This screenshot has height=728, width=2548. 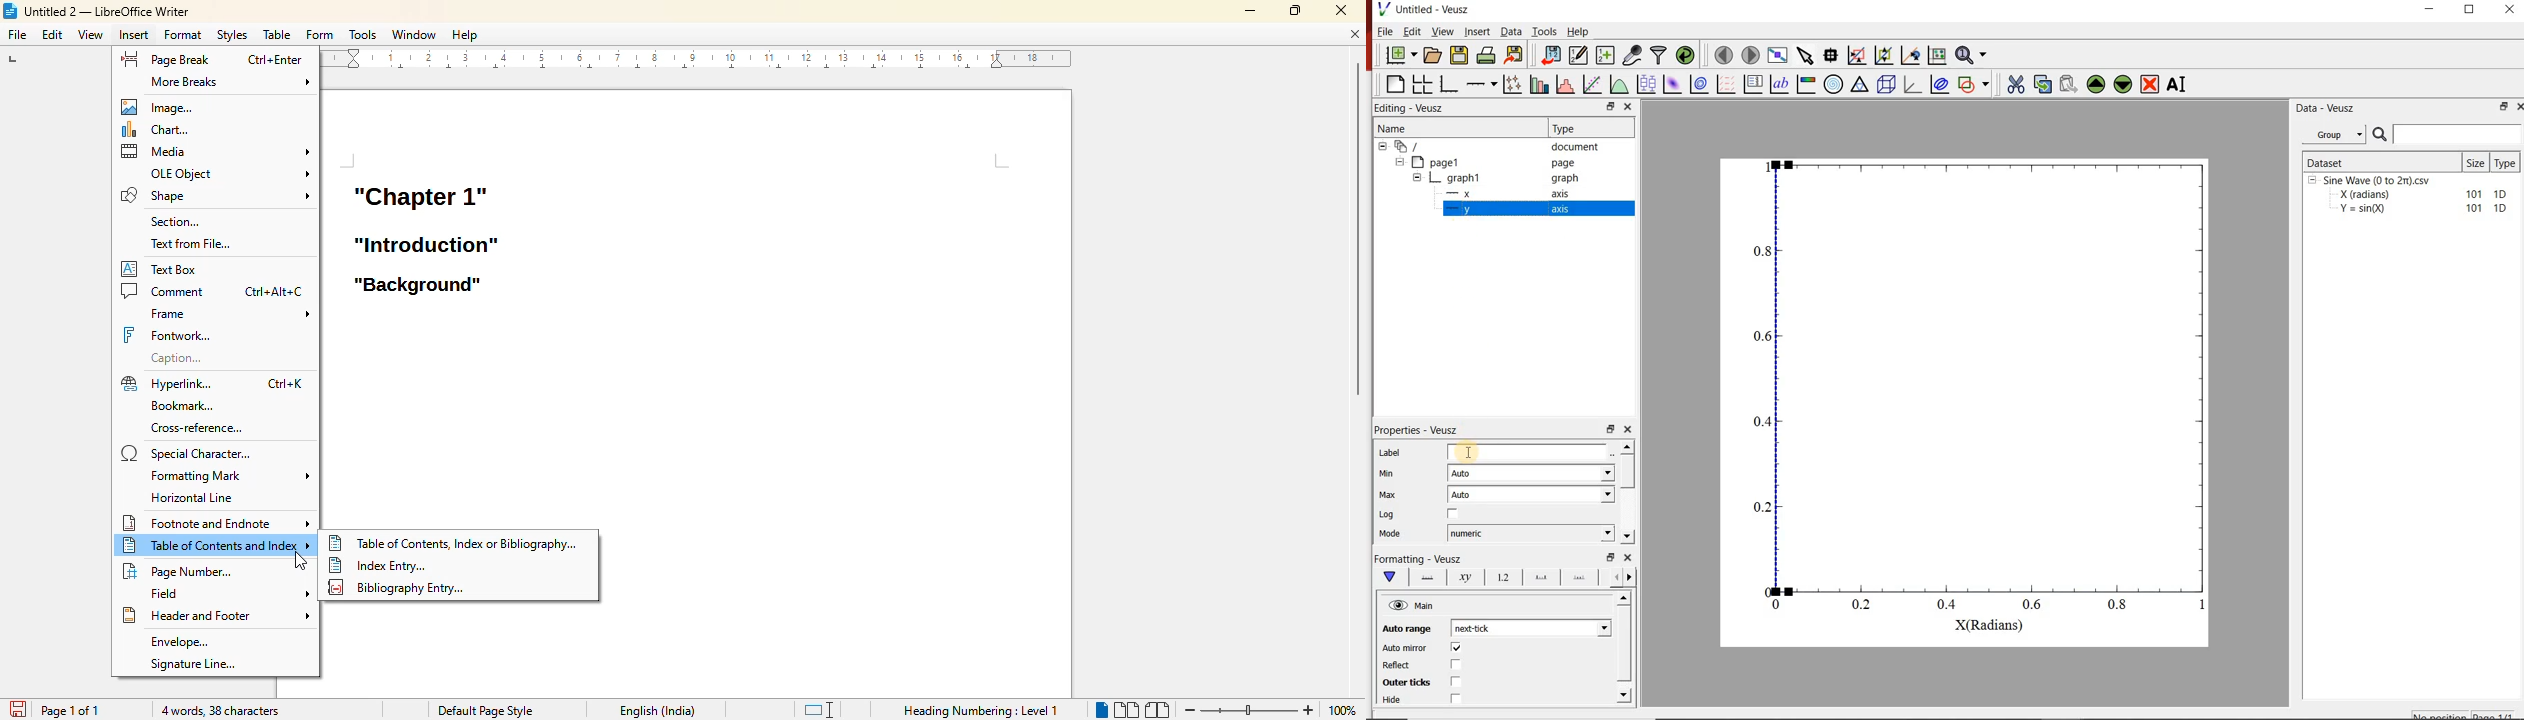 What do you see at coordinates (2518, 108) in the screenshot?
I see `Close` at bounding box center [2518, 108].